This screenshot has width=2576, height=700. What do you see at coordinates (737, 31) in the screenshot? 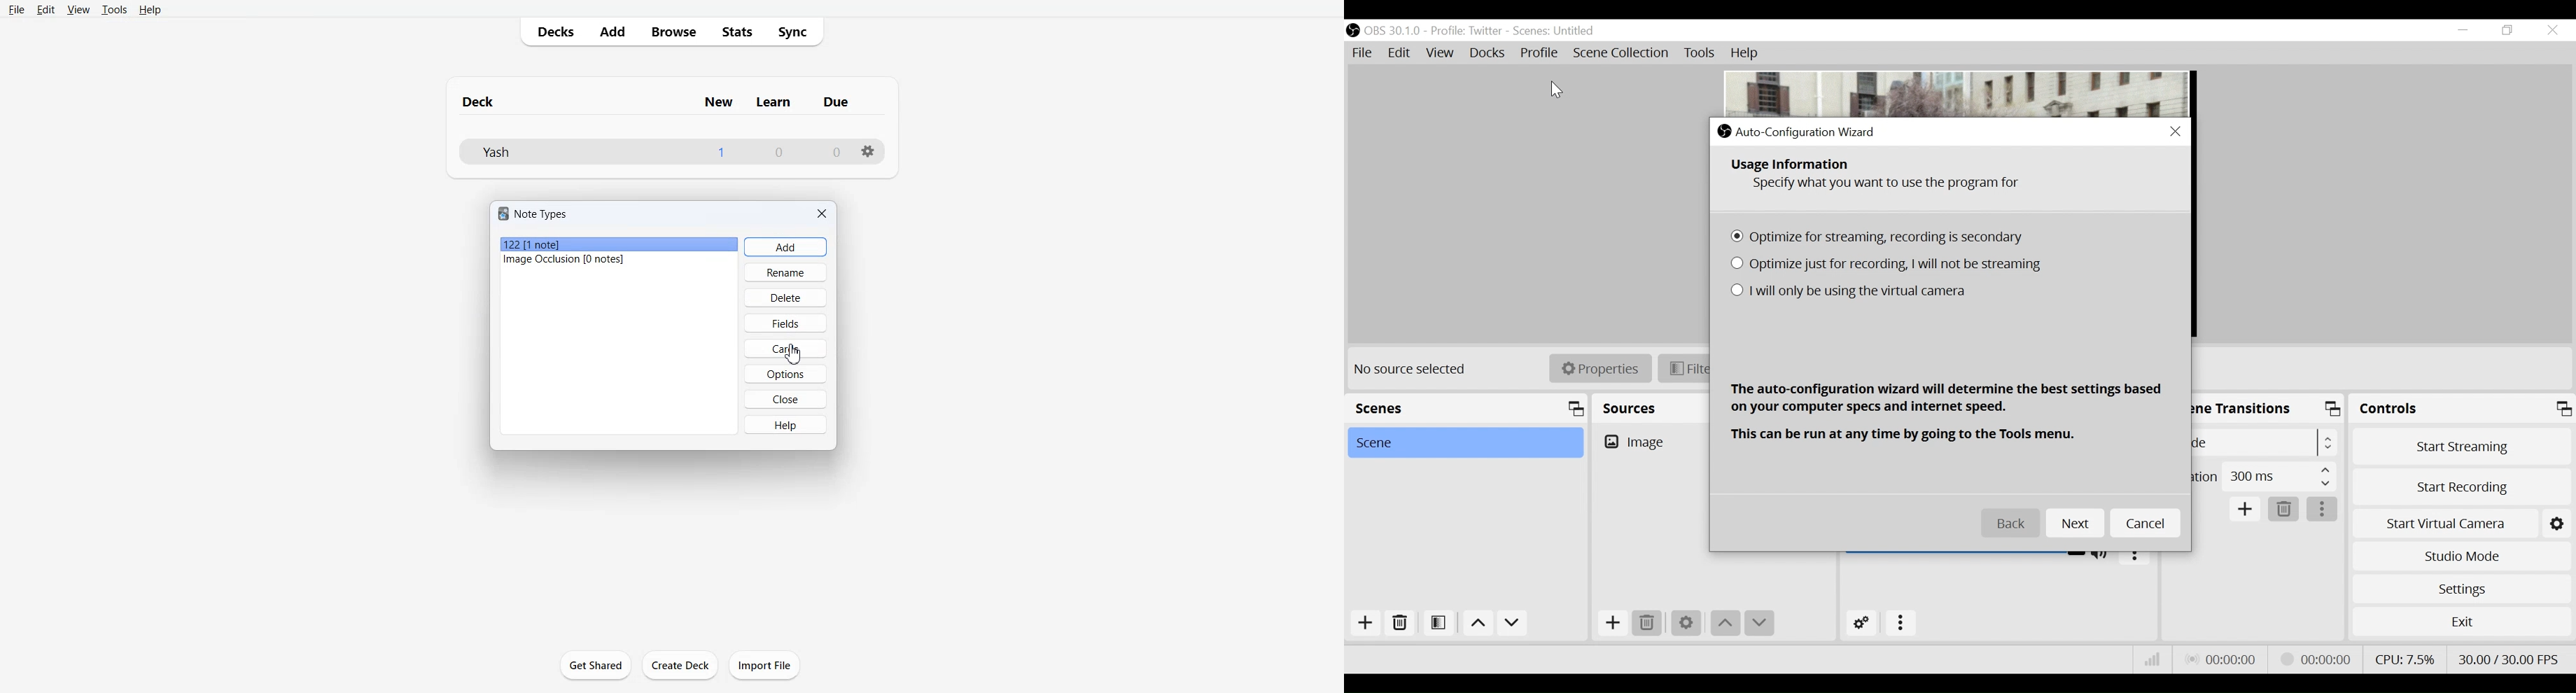
I see `Stats` at bounding box center [737, 31].